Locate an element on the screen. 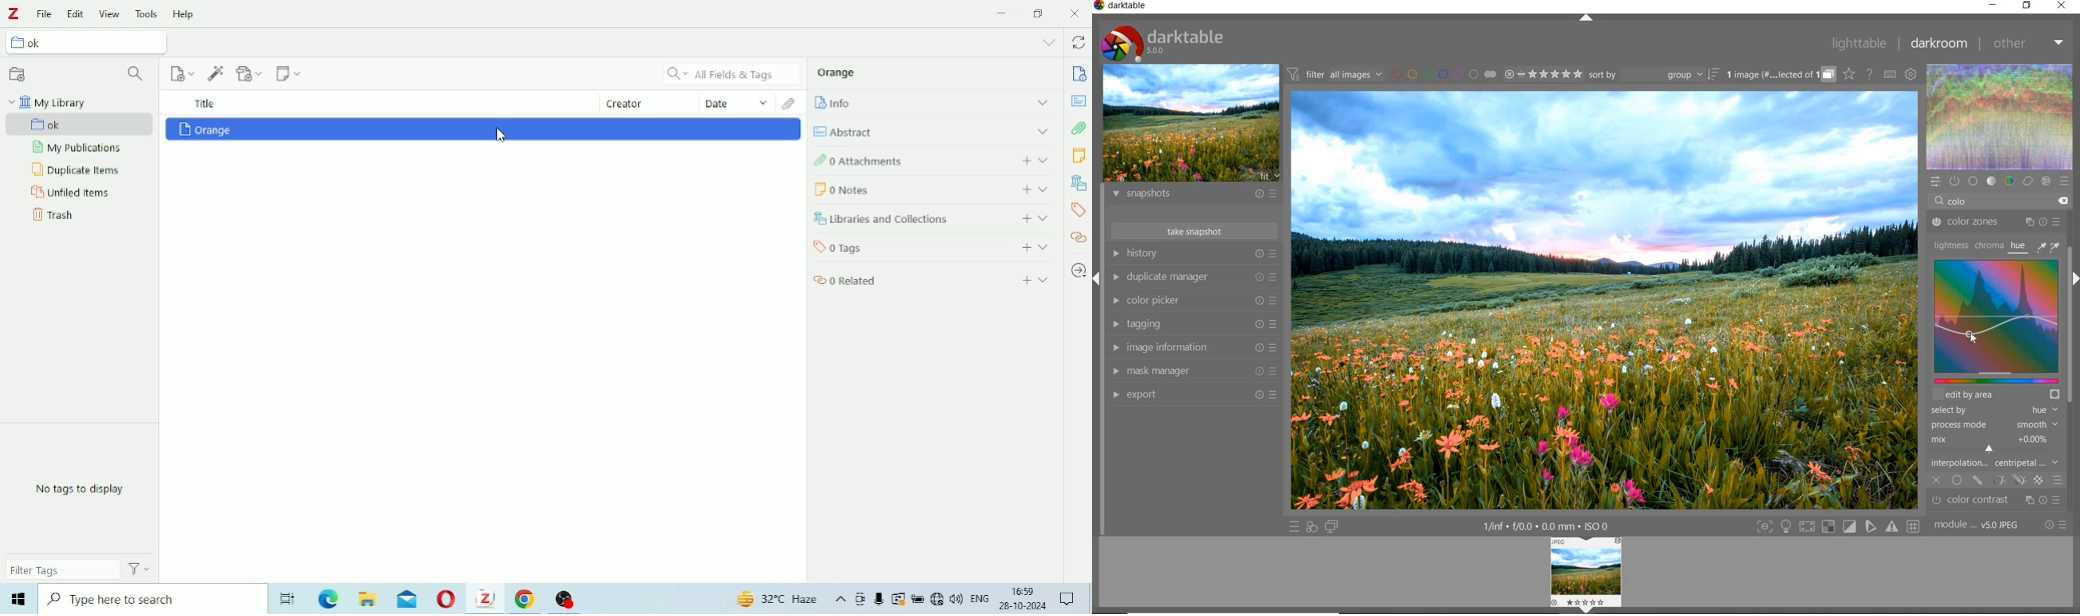 The image size is (2100, 616). mask options is located at coordinates (2008, 480).